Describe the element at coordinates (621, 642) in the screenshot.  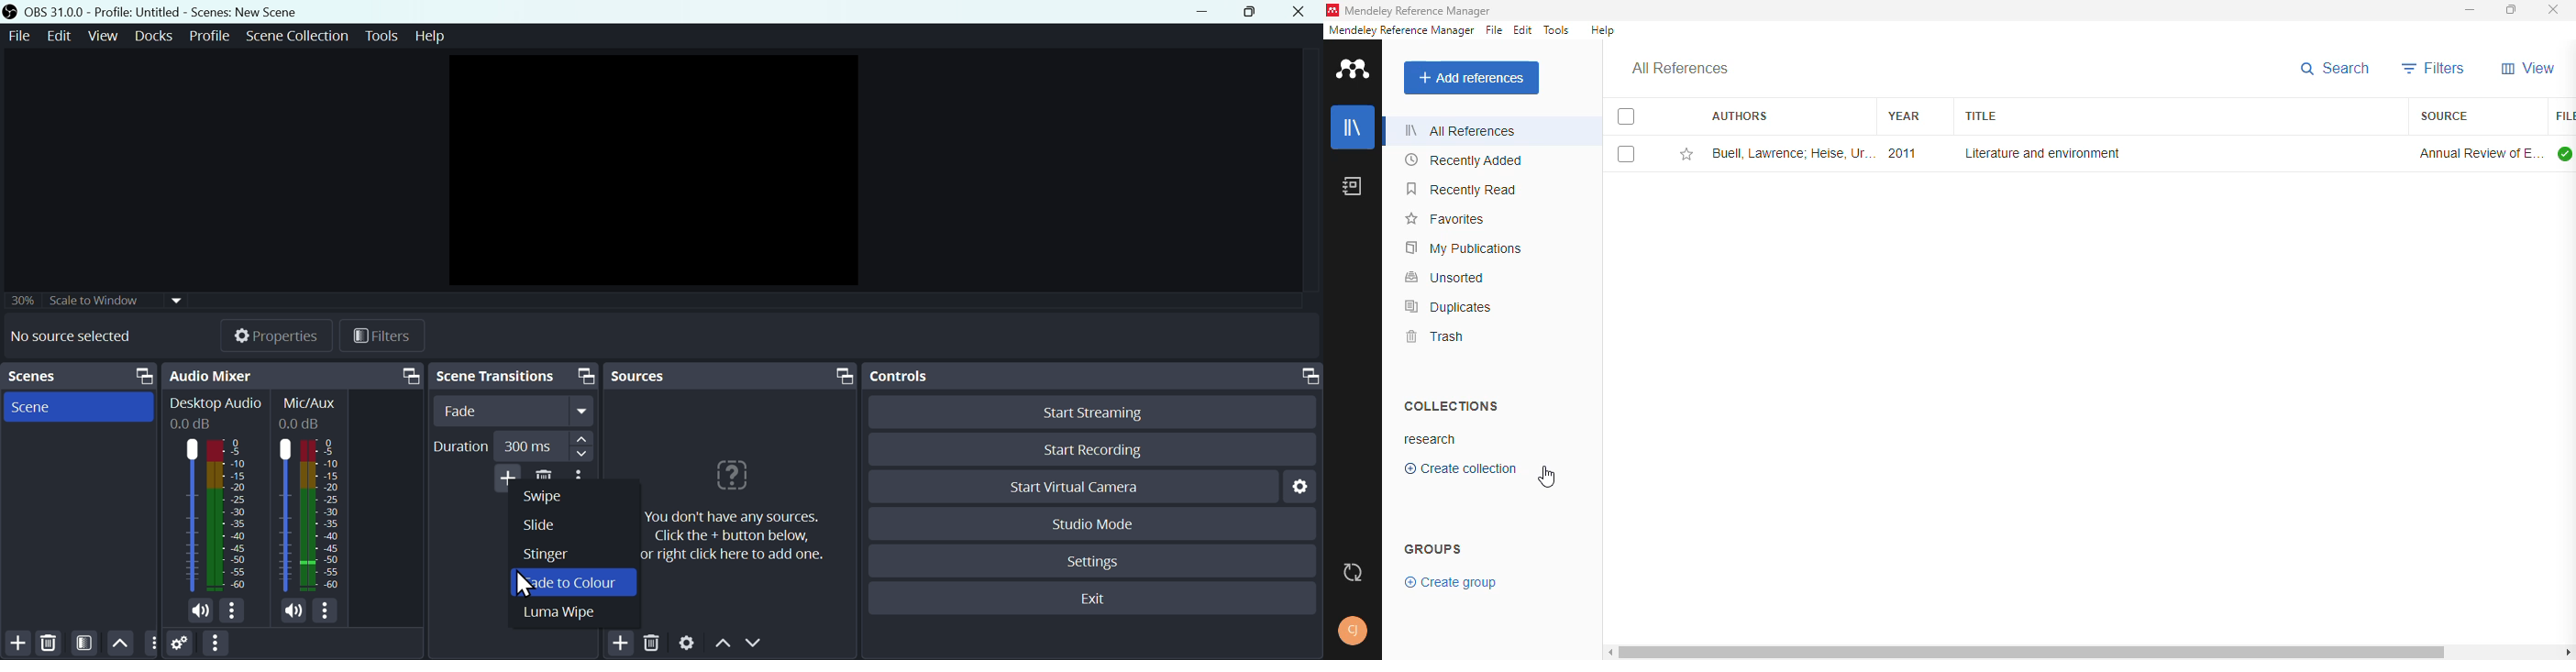
I see `Add` at that location.